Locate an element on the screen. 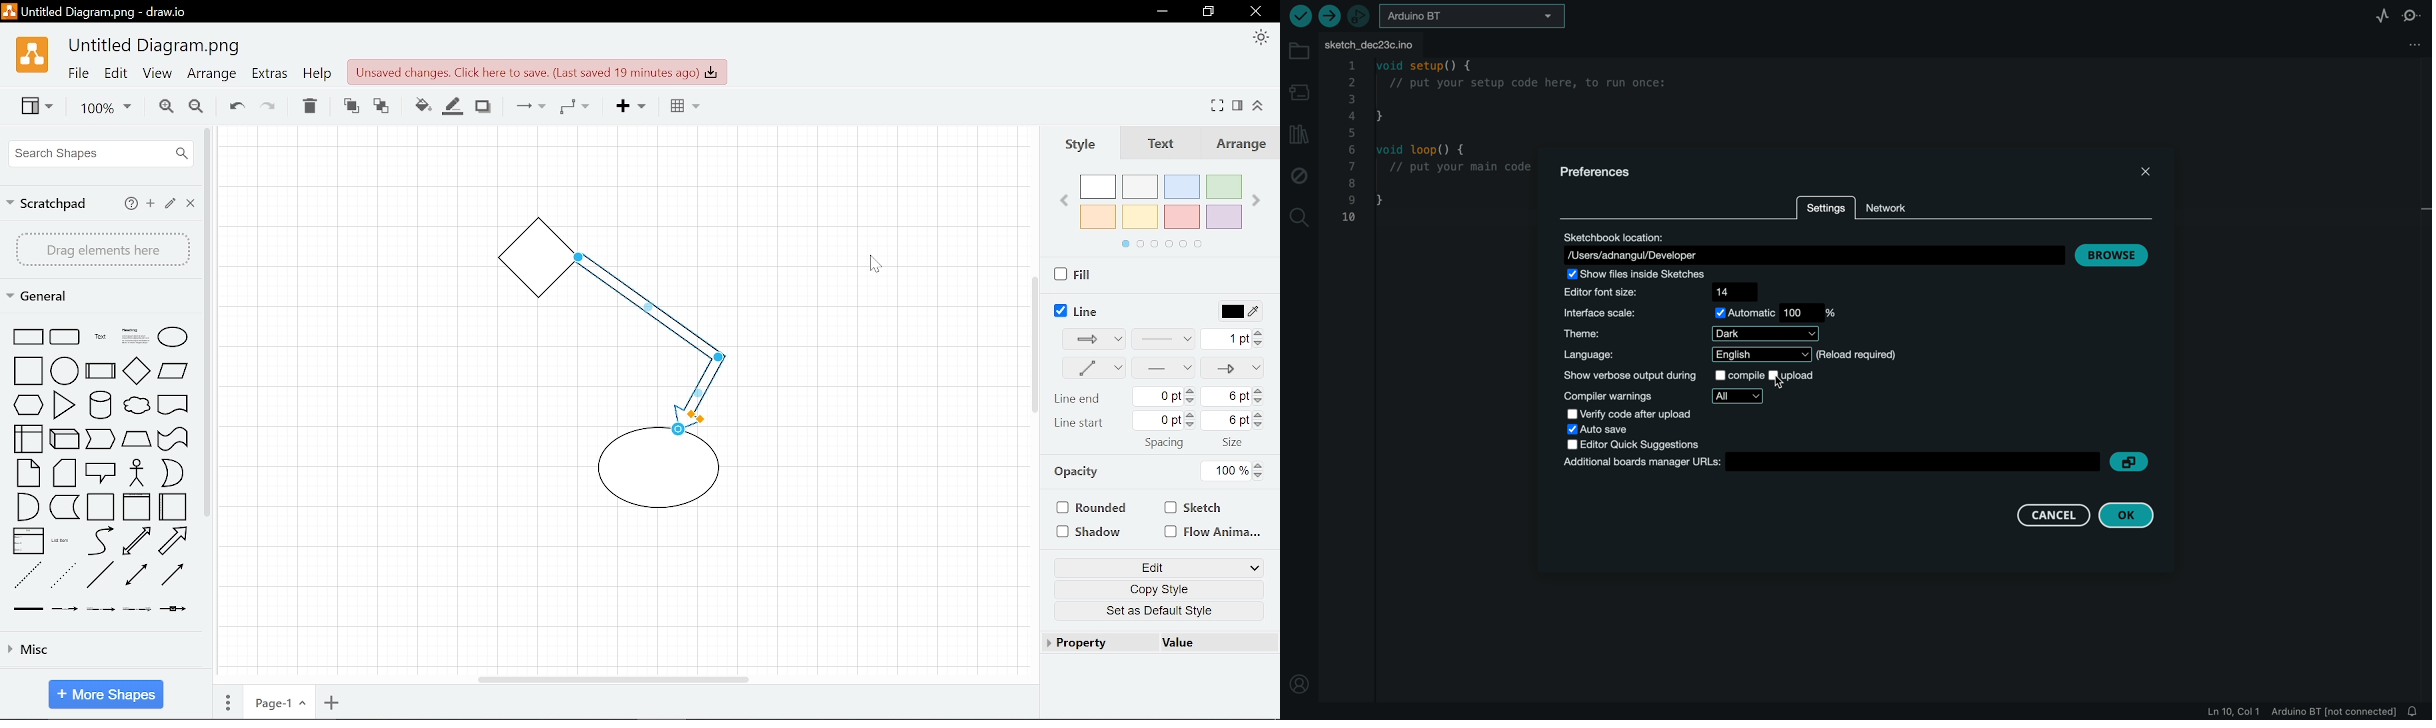 This screenshot has width=2436, height=728. Zoom is located at coordinates (98, 108).